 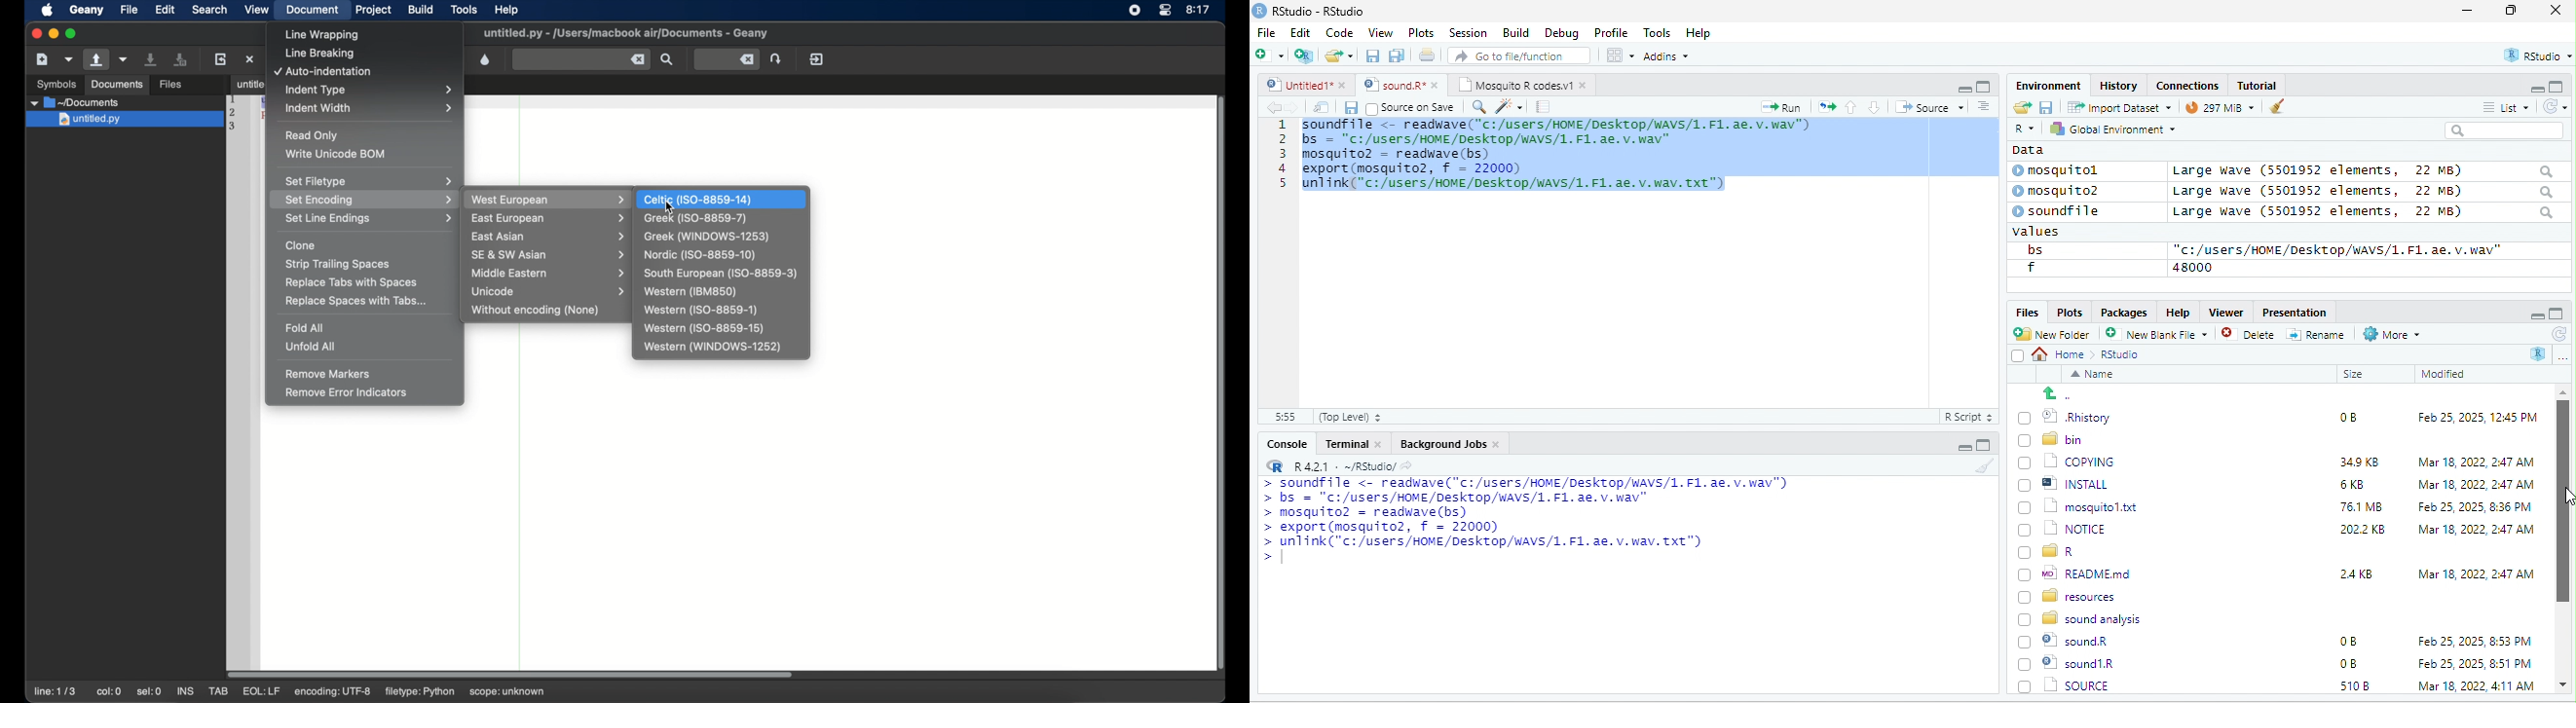 I want to click on find the entered text in current file, so click(x=667, y=59).